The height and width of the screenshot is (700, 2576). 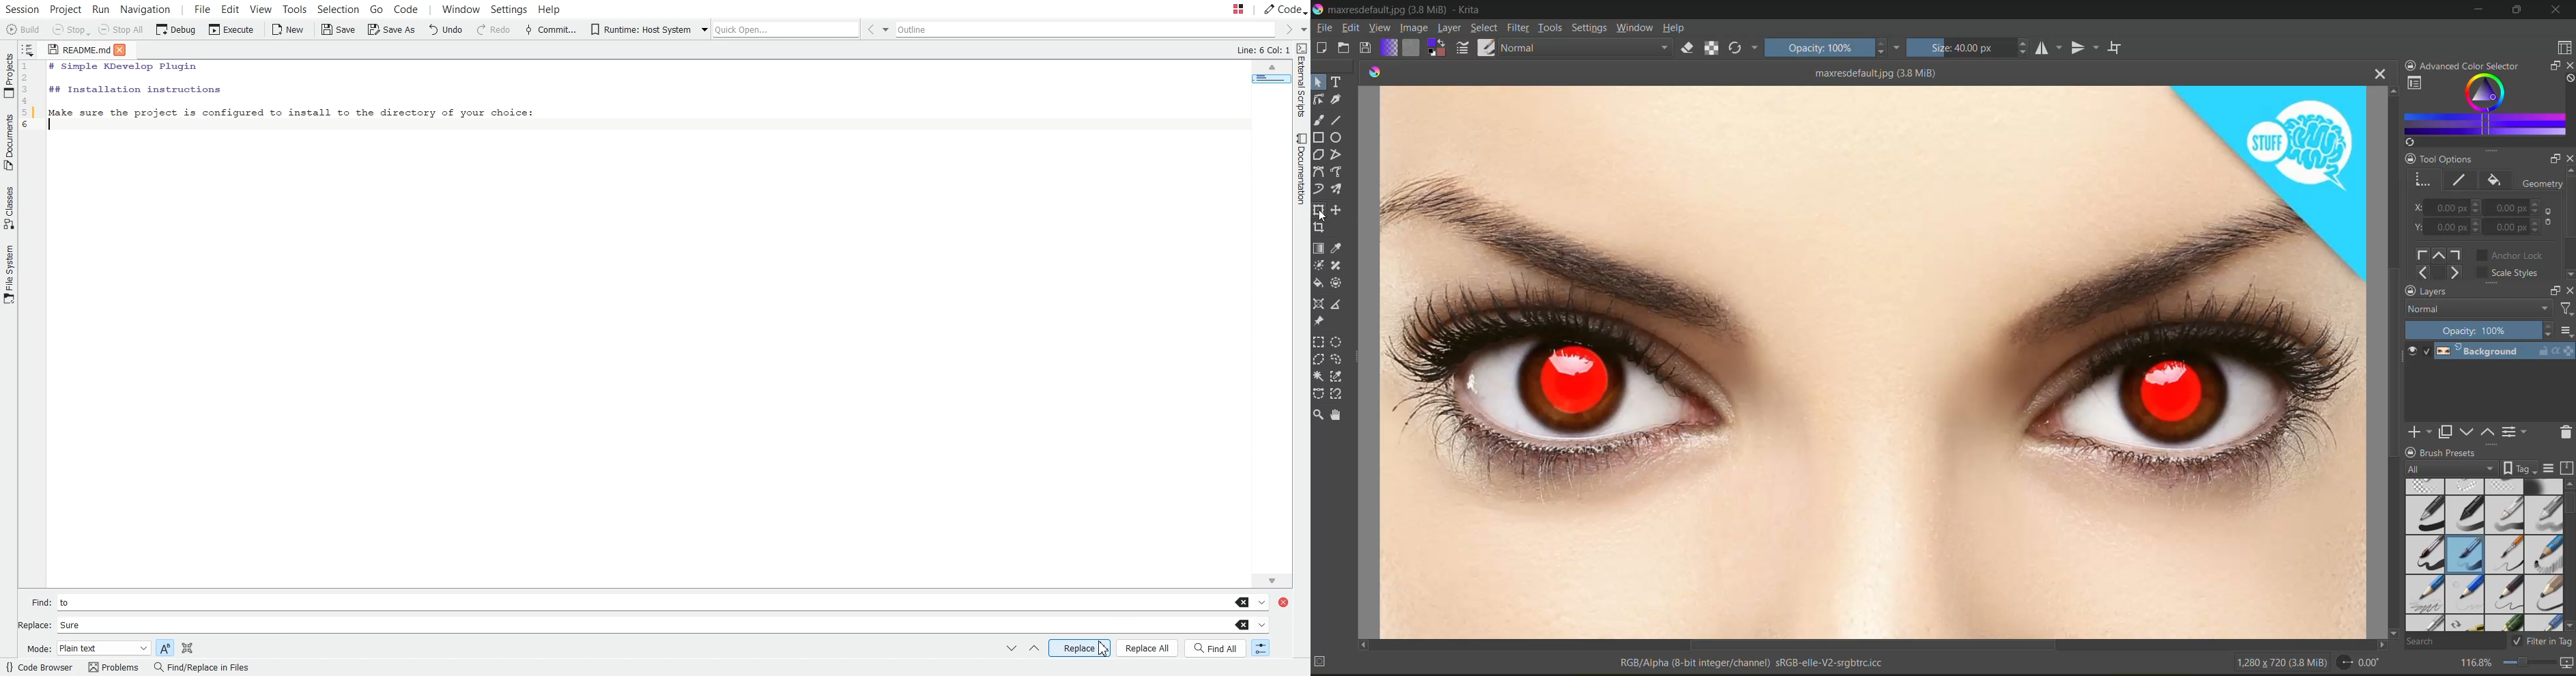 I want to click on float docker, so click(x=2551, y=67).